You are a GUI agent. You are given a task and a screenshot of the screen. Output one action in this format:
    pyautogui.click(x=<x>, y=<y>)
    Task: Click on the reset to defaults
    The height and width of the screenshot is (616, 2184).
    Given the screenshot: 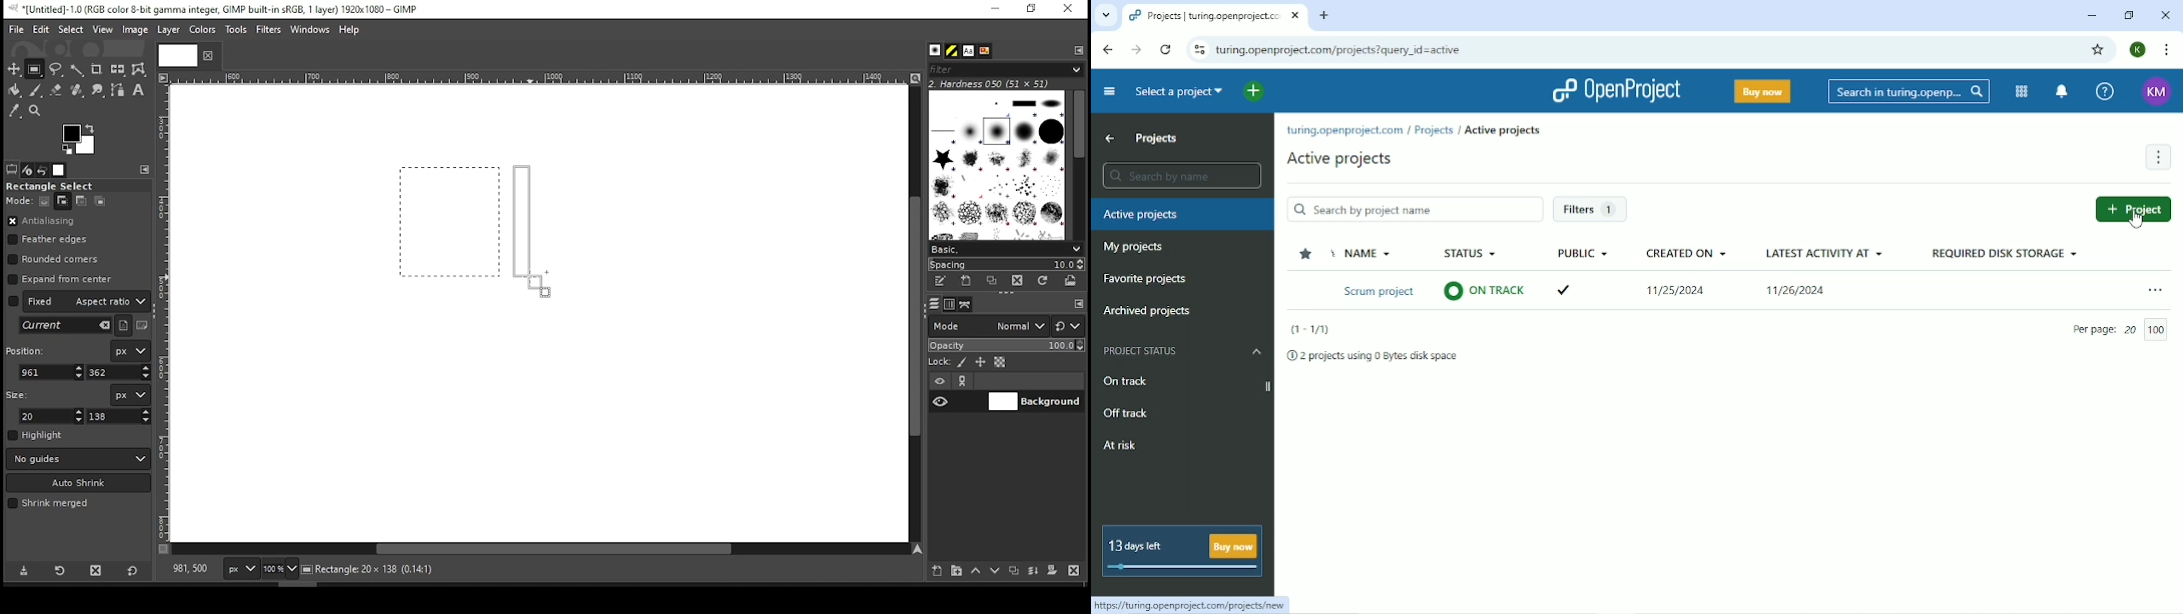 What is the action you would take?
    pyautogui.click(x=133, y=571)
    